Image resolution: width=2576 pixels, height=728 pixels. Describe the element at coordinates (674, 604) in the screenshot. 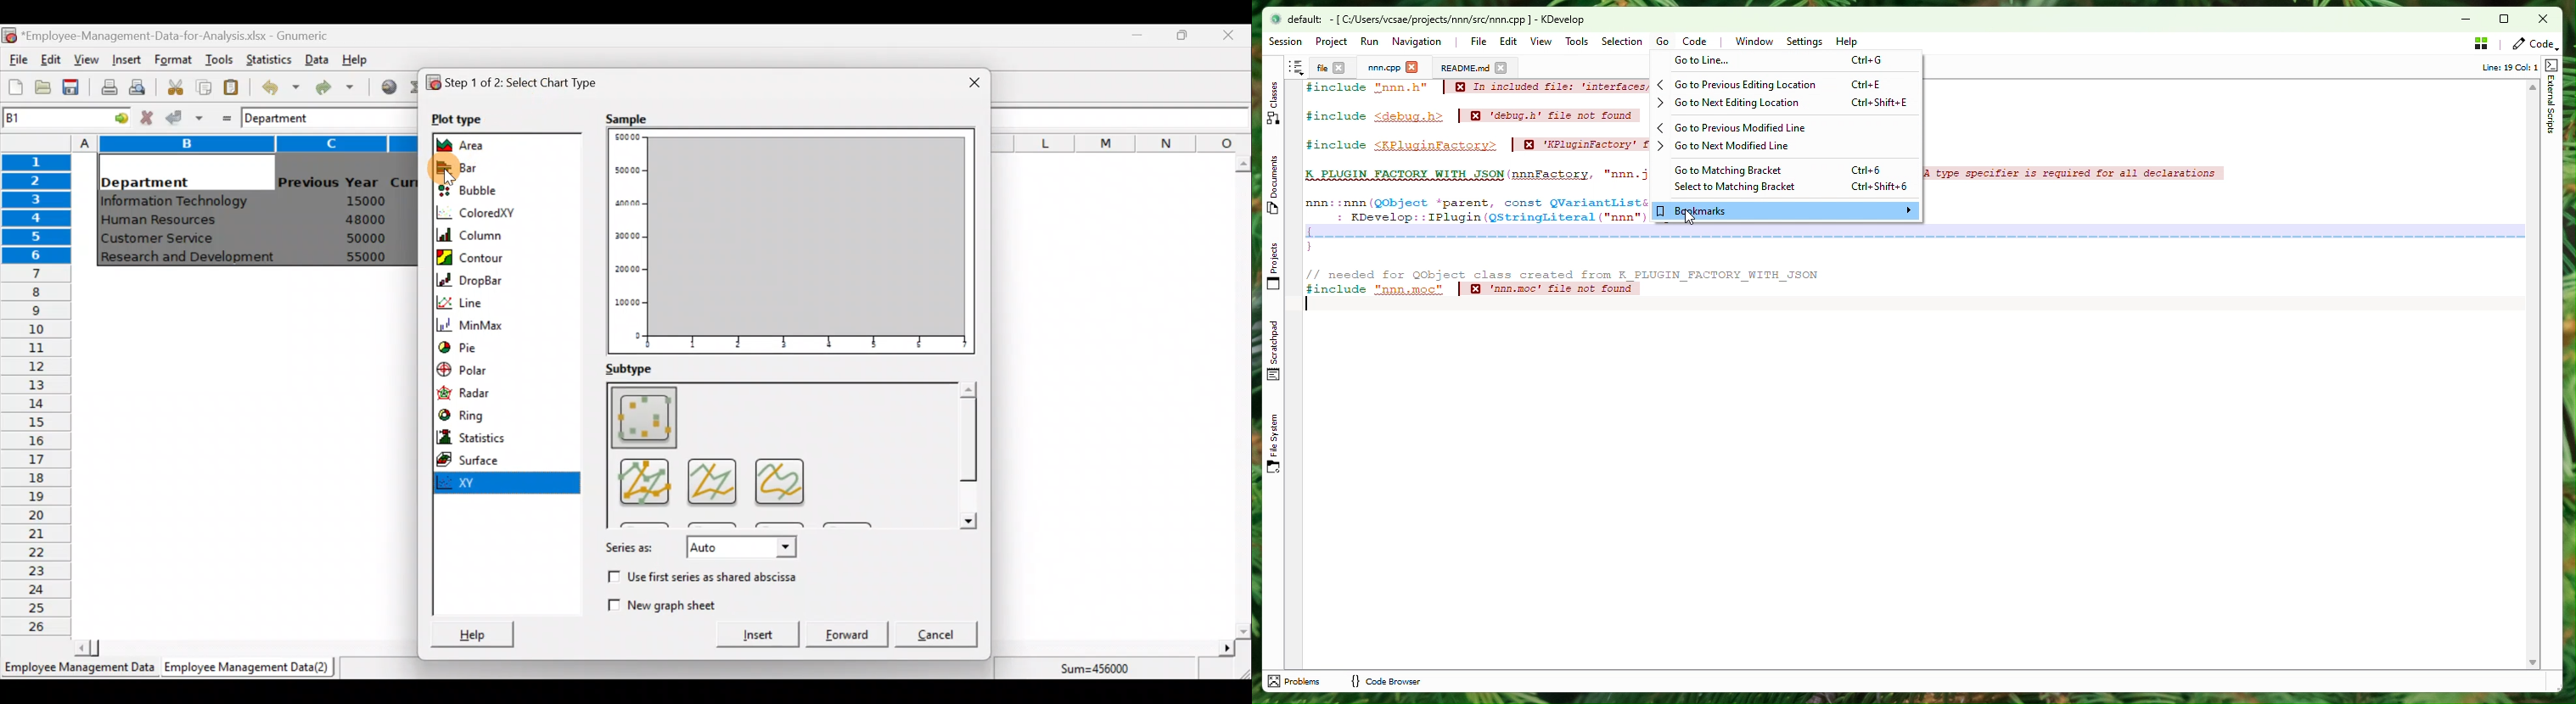

I see `New graph sheet` at that location.